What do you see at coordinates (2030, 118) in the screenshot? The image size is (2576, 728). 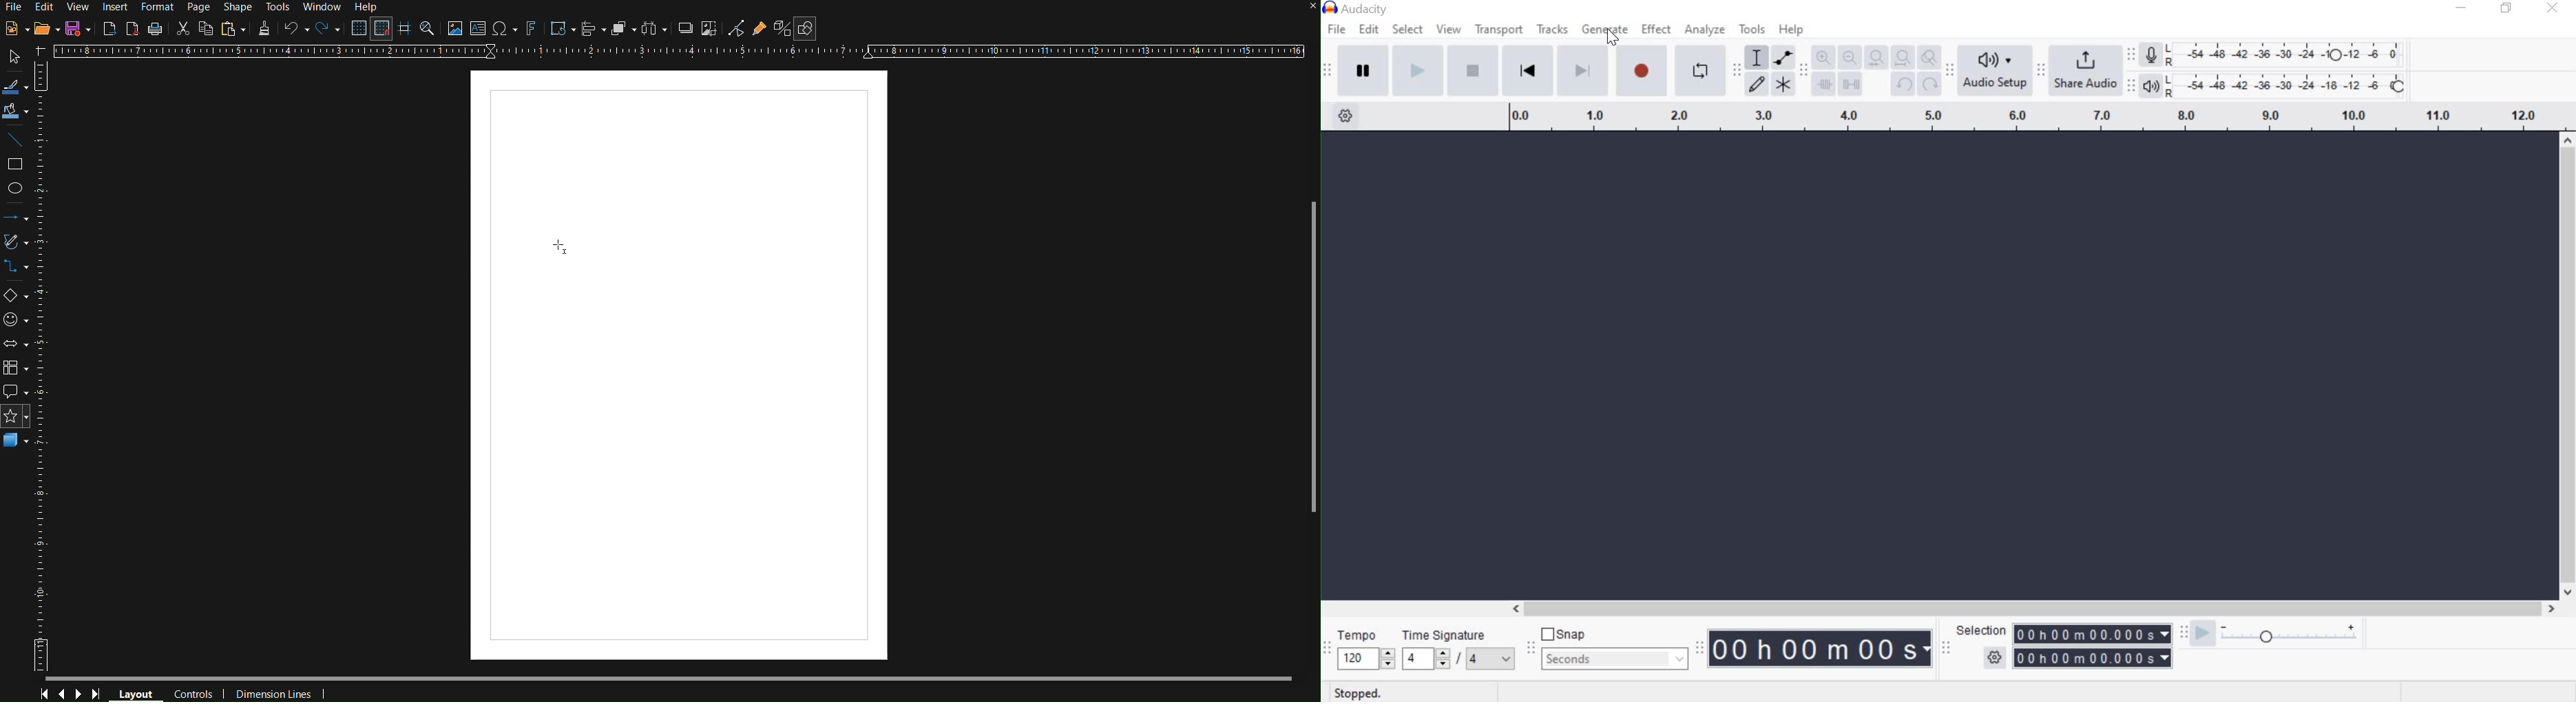 I see `Looping Region` at bounding box center [2030, 118].